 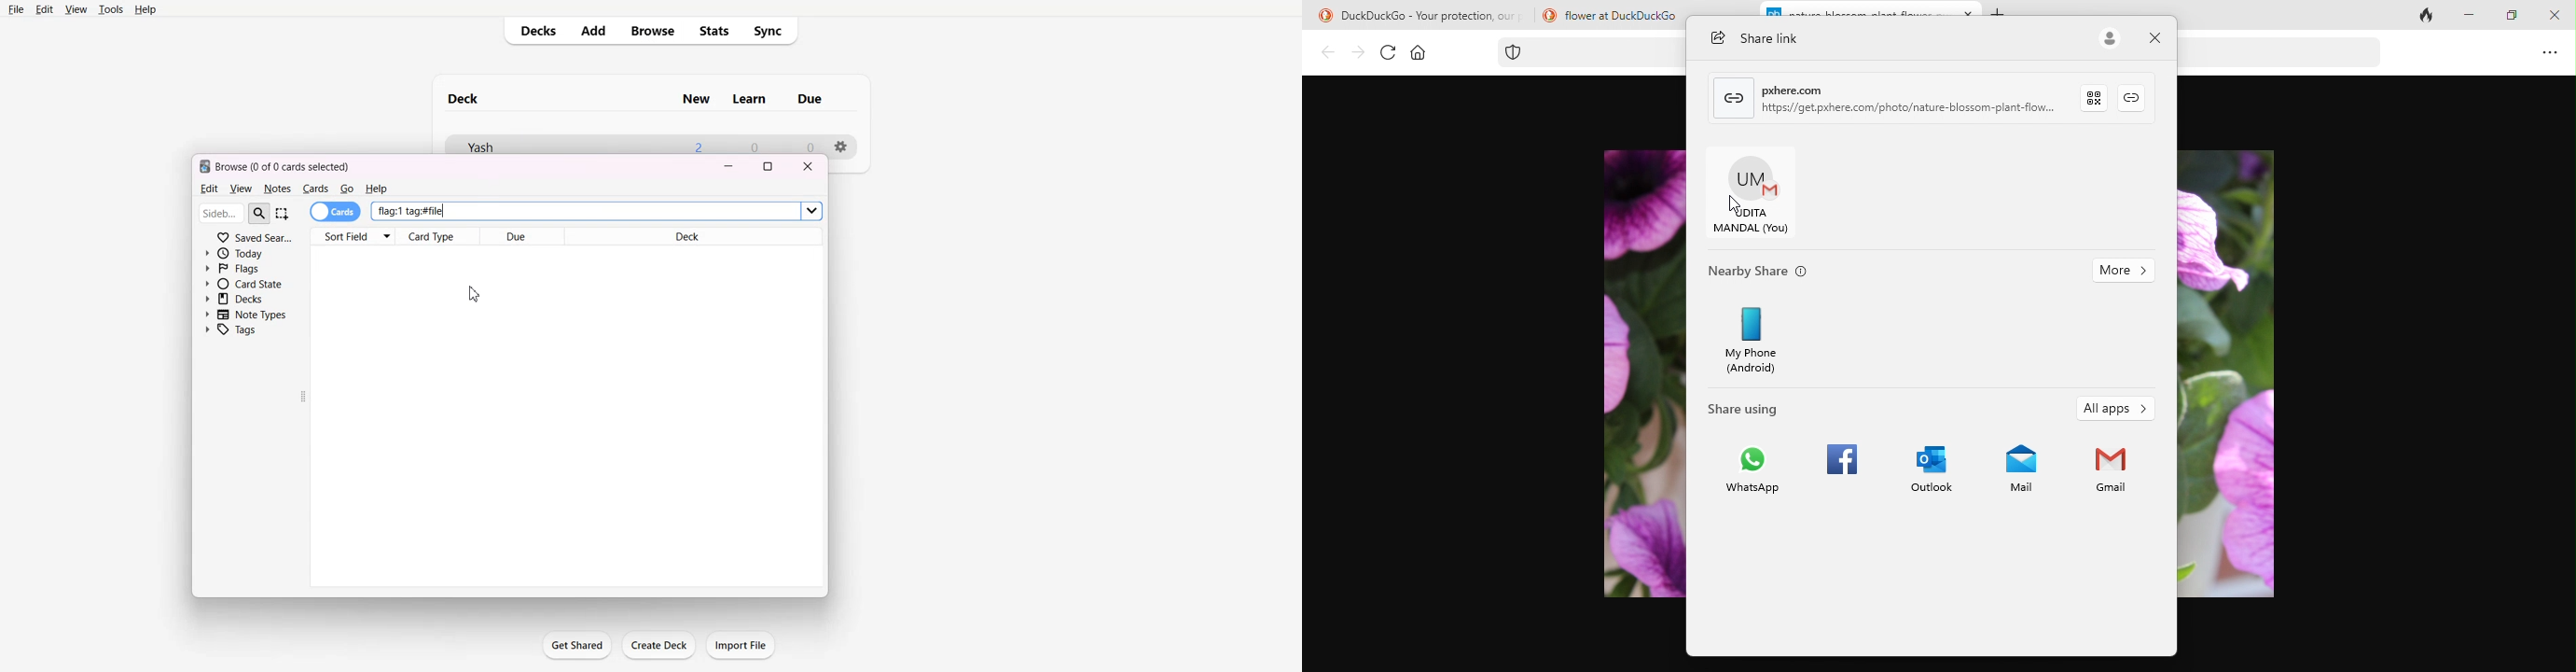 What do you see at coordinates (474, 97) in the screenshot?
I see `deck` at bounding box center [474, 97].